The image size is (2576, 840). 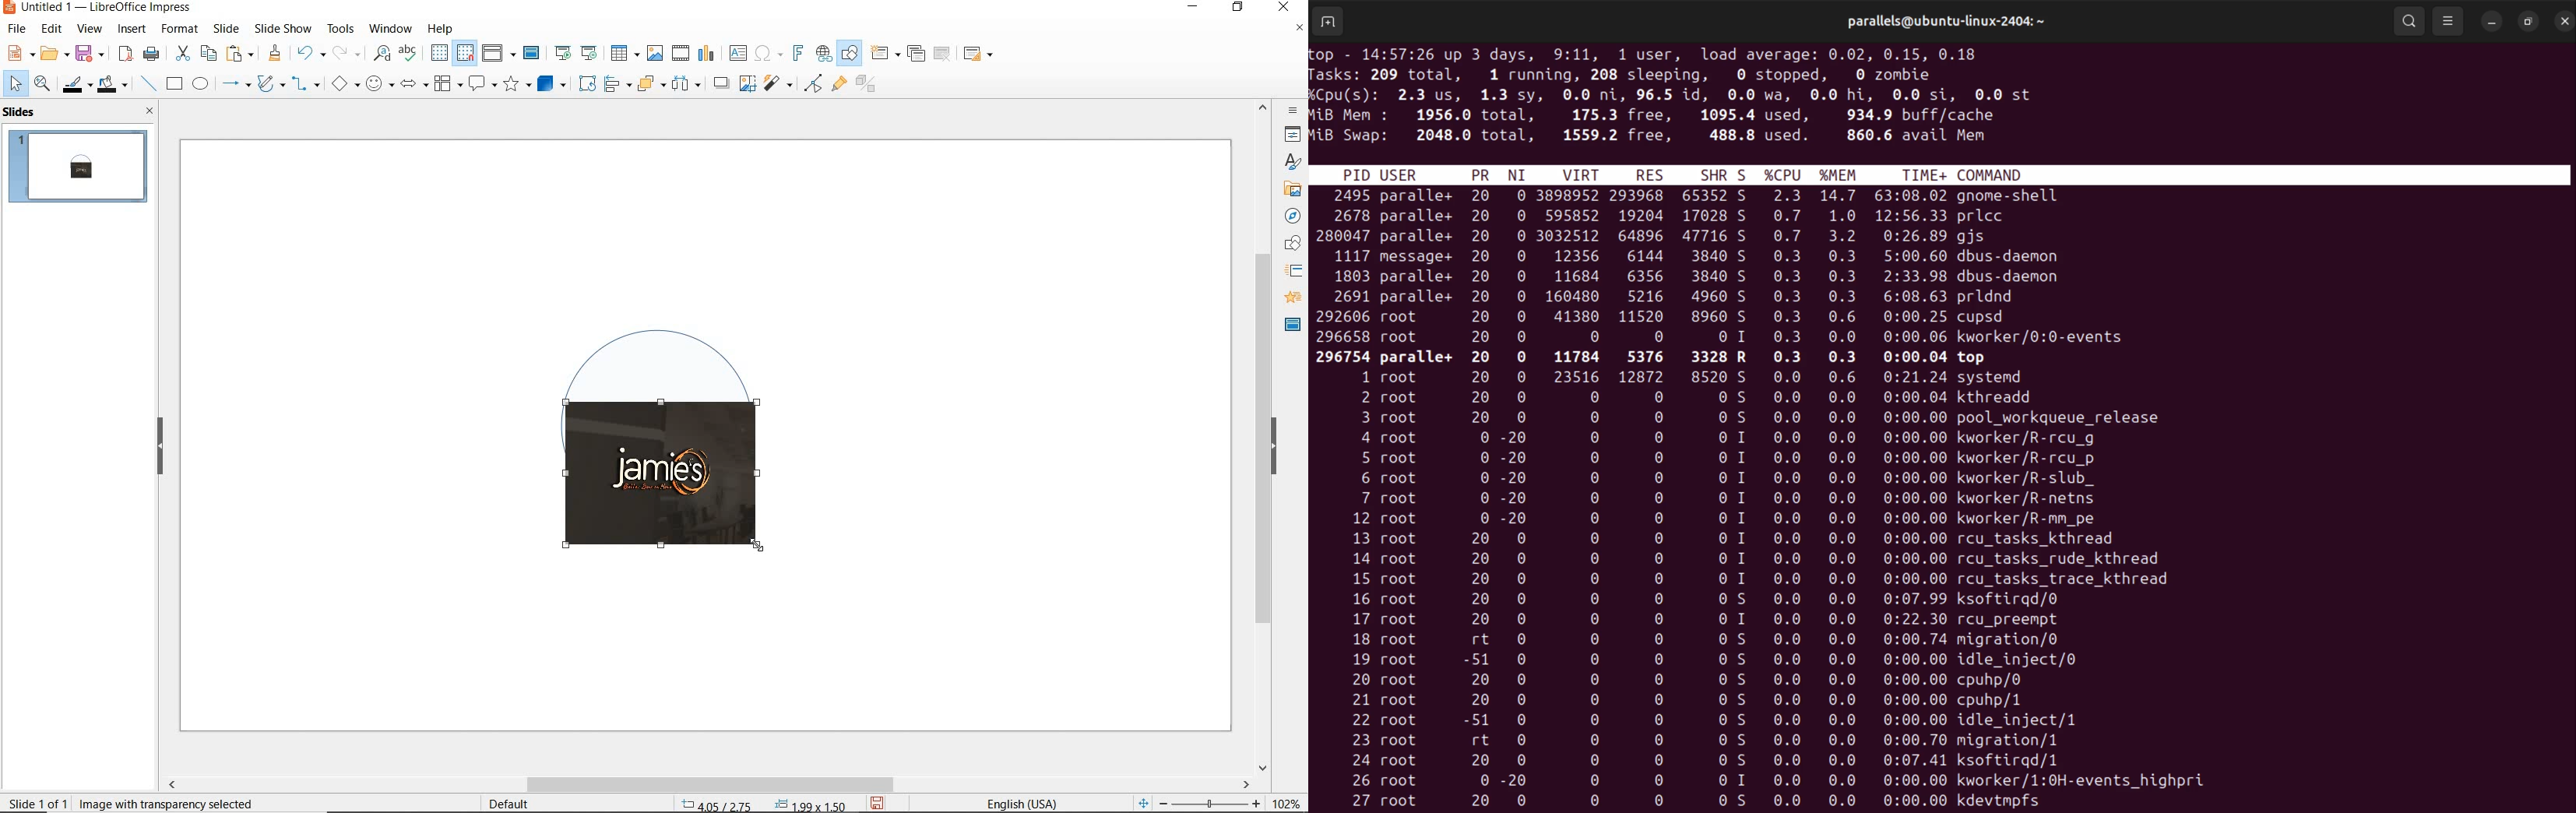 What do you see at coordinates (76, 84) in the screenshot?
I see `line color` at bounding box center [76, 84].